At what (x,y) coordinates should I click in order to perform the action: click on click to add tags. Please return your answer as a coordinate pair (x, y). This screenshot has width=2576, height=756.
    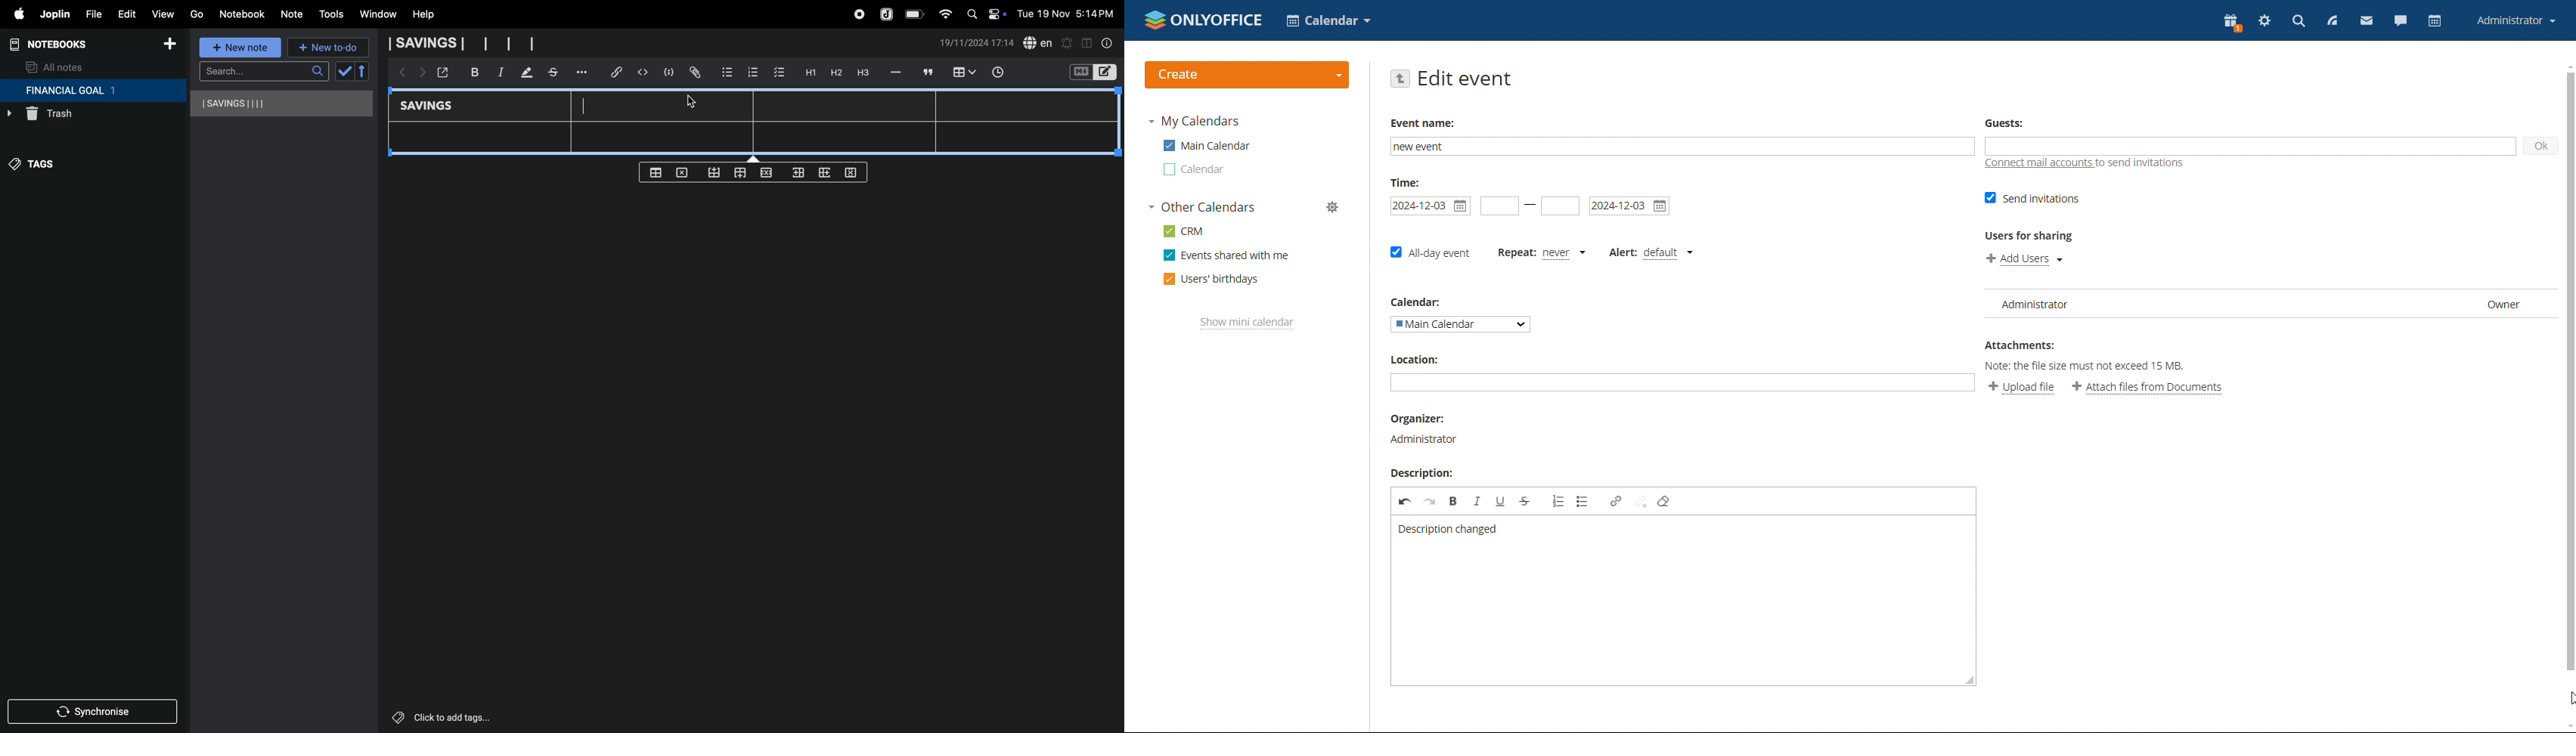
    Looking at the image, I should click on (465, 716).